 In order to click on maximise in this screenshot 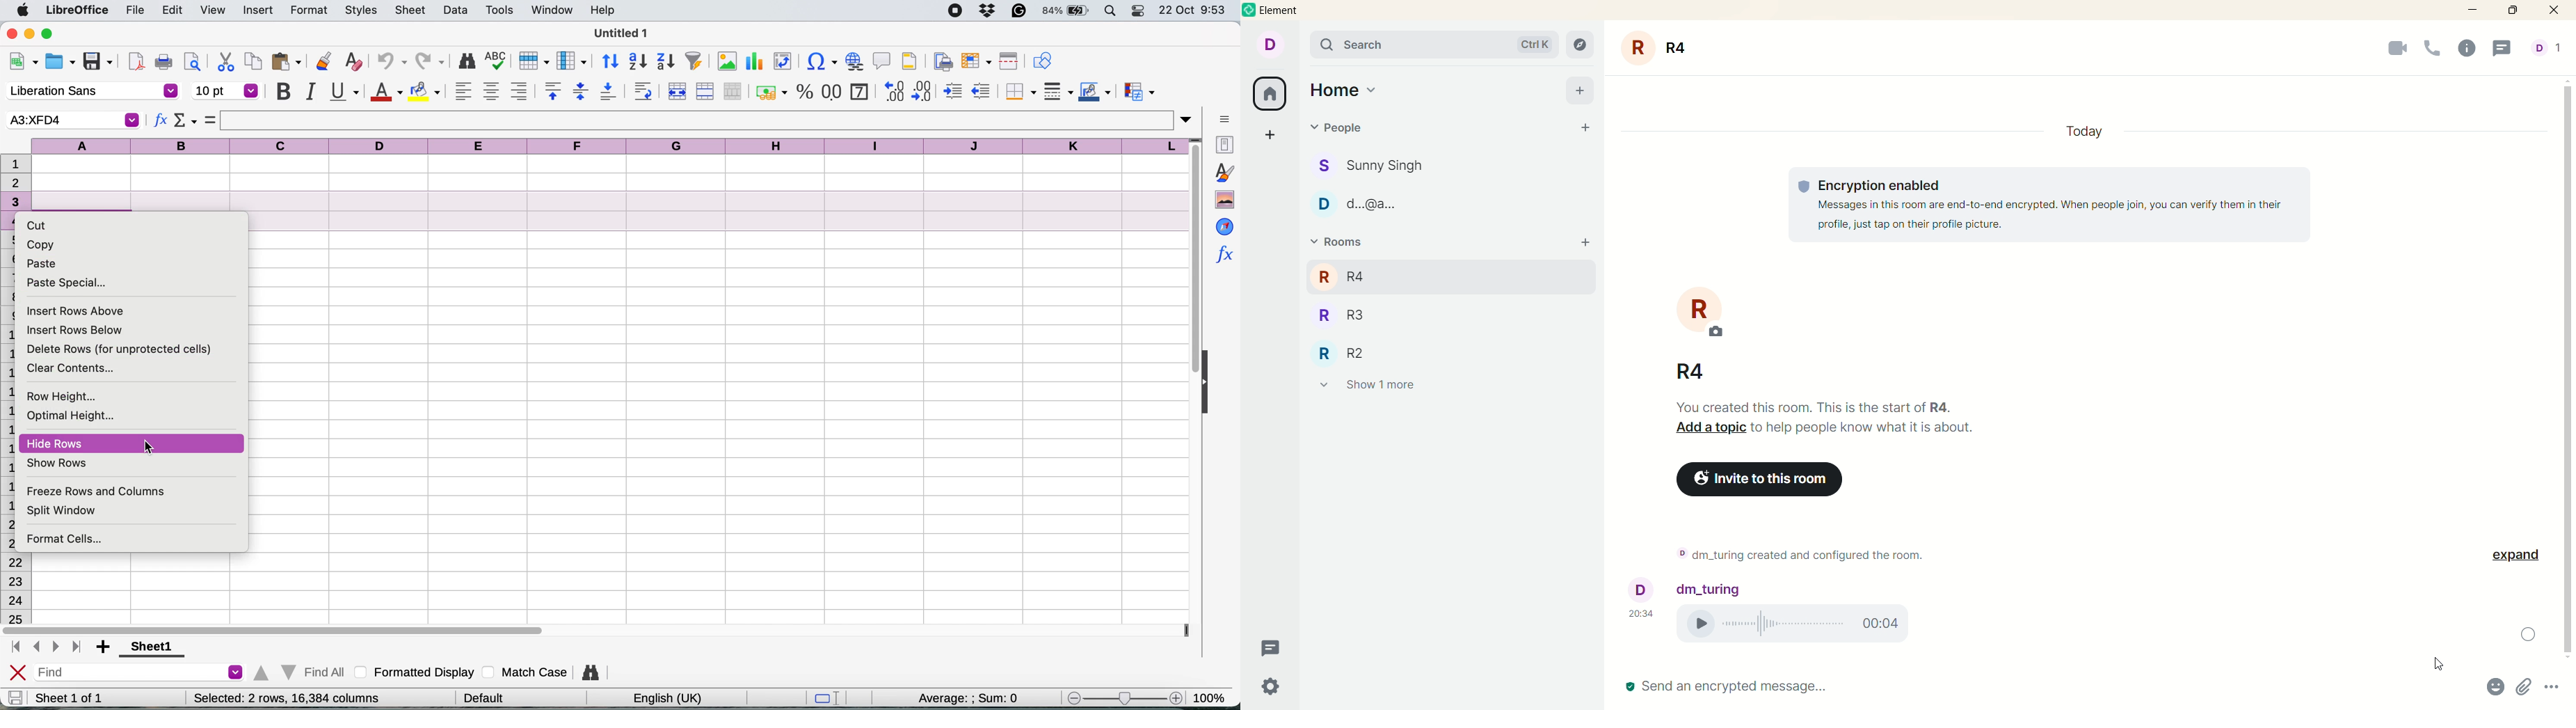, I will do `click(51, 34)`.